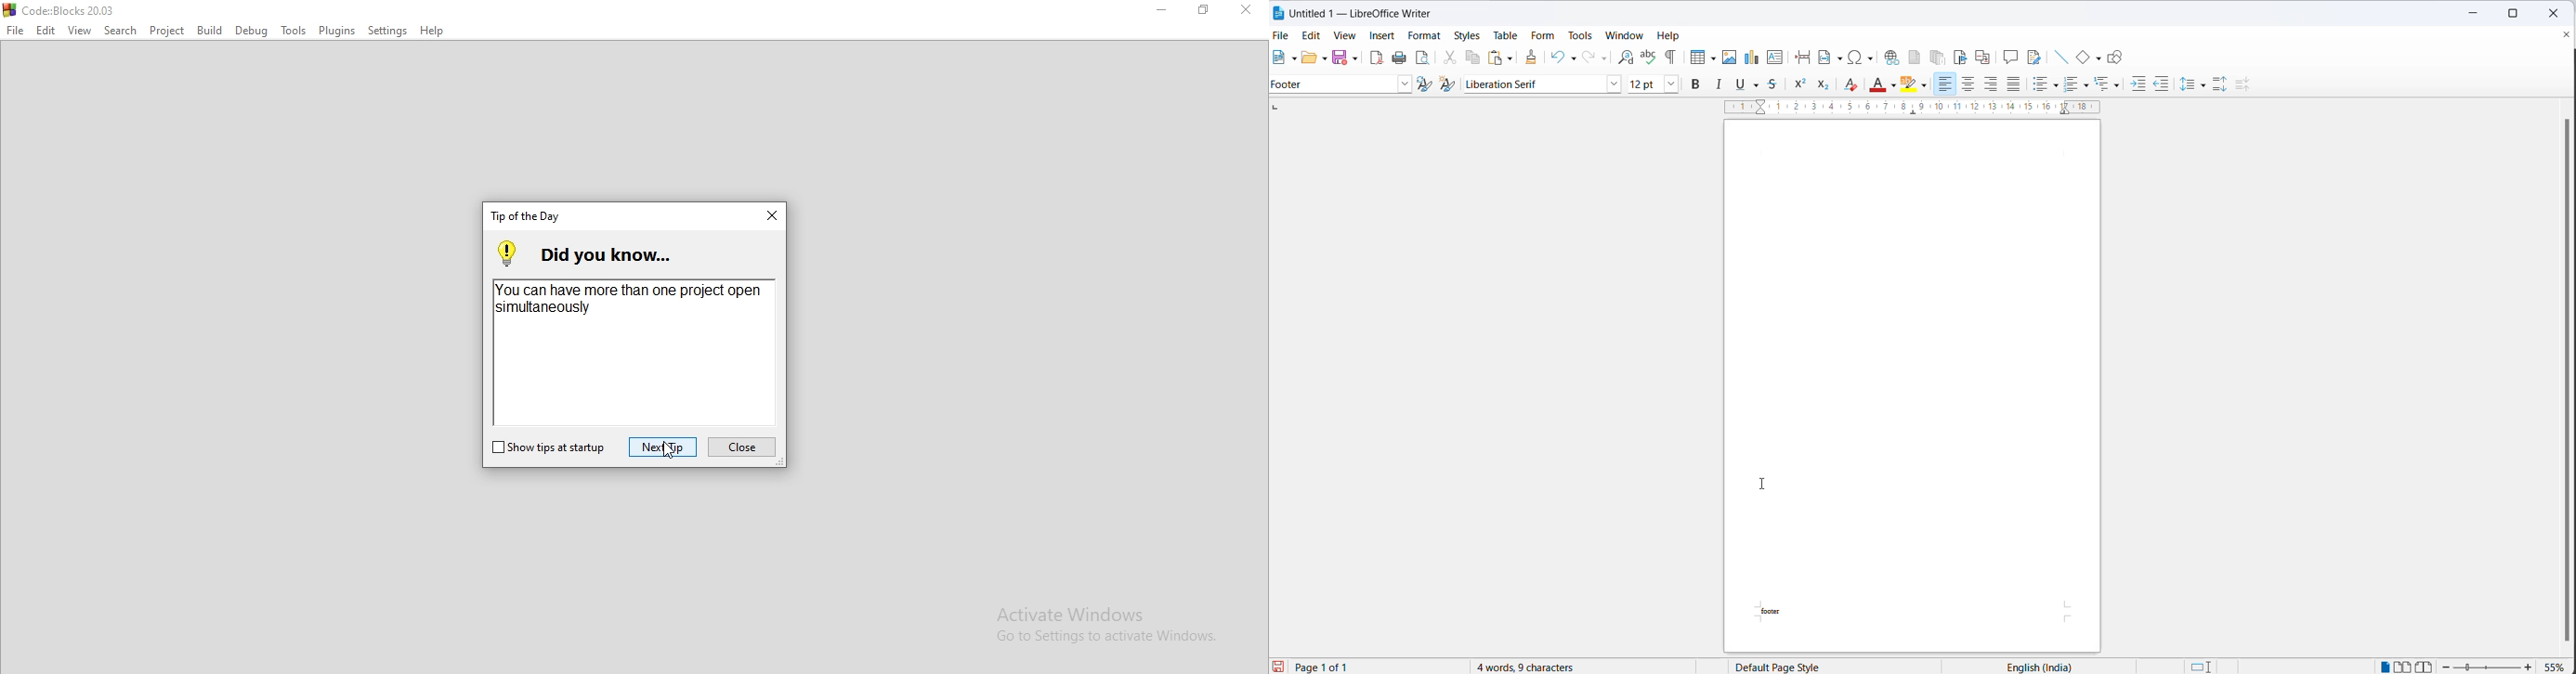 The image size is (2576, 700). I want to click on text align left, so click(1946, 84).